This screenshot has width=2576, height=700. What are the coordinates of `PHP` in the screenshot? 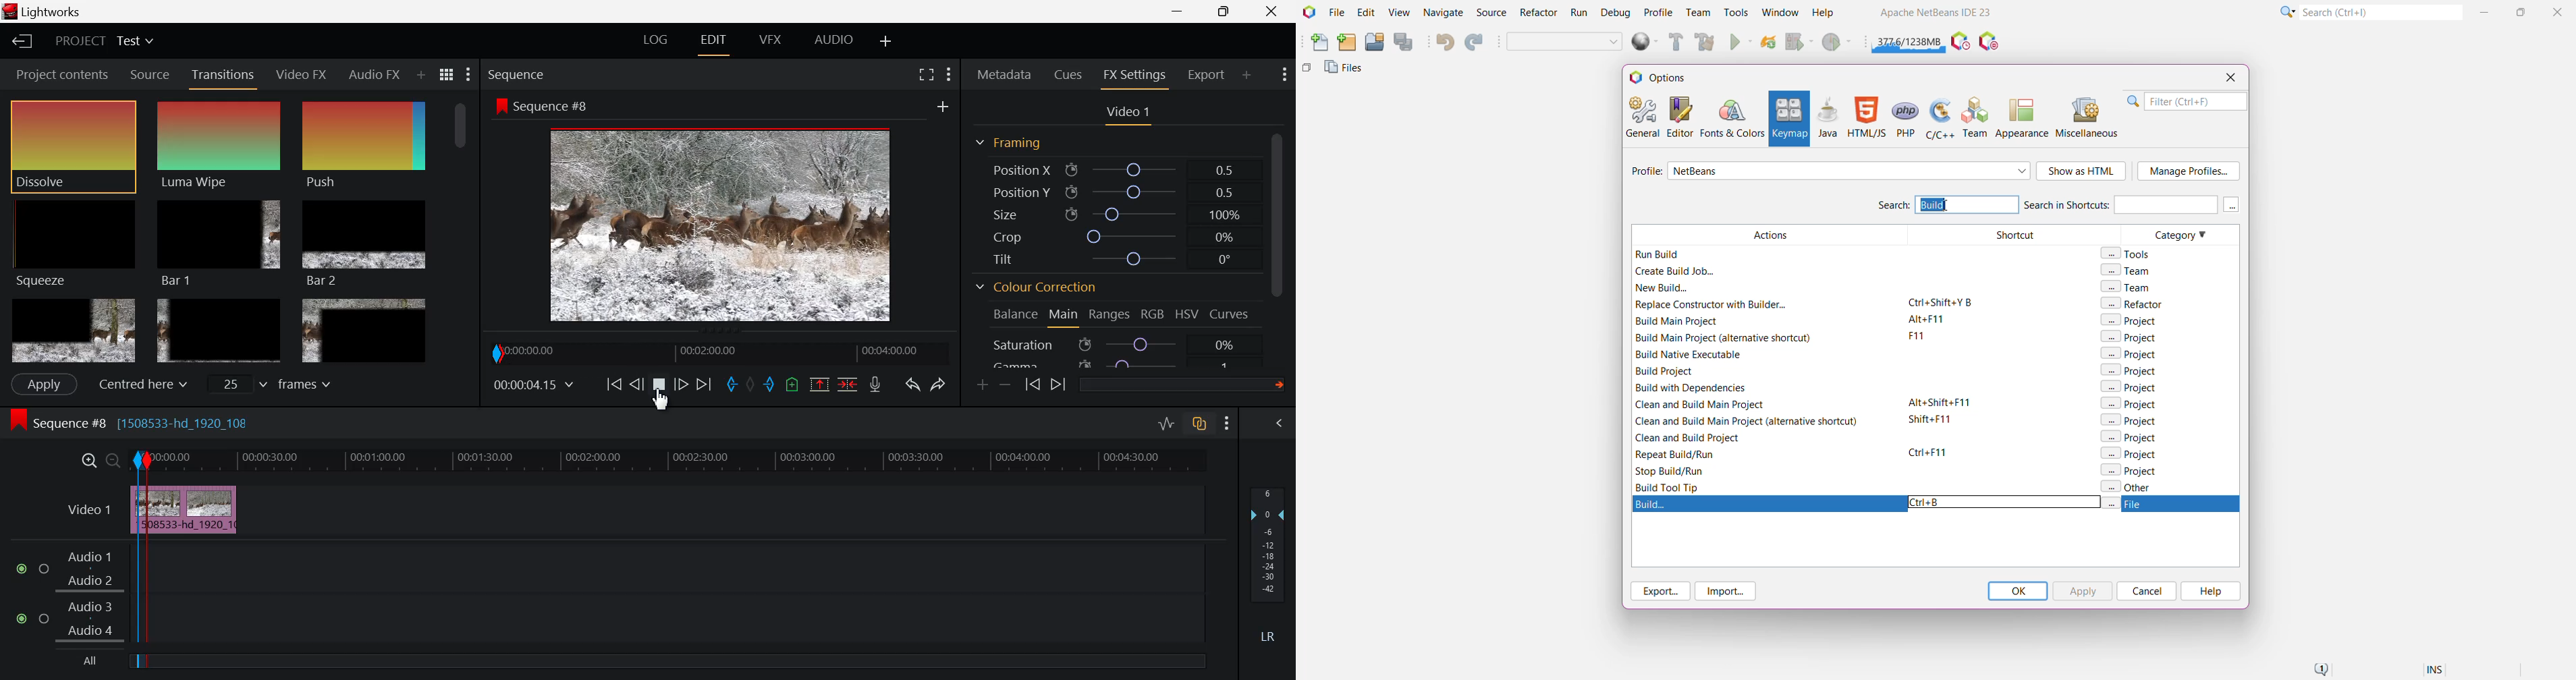 It's located at (1907, 117).